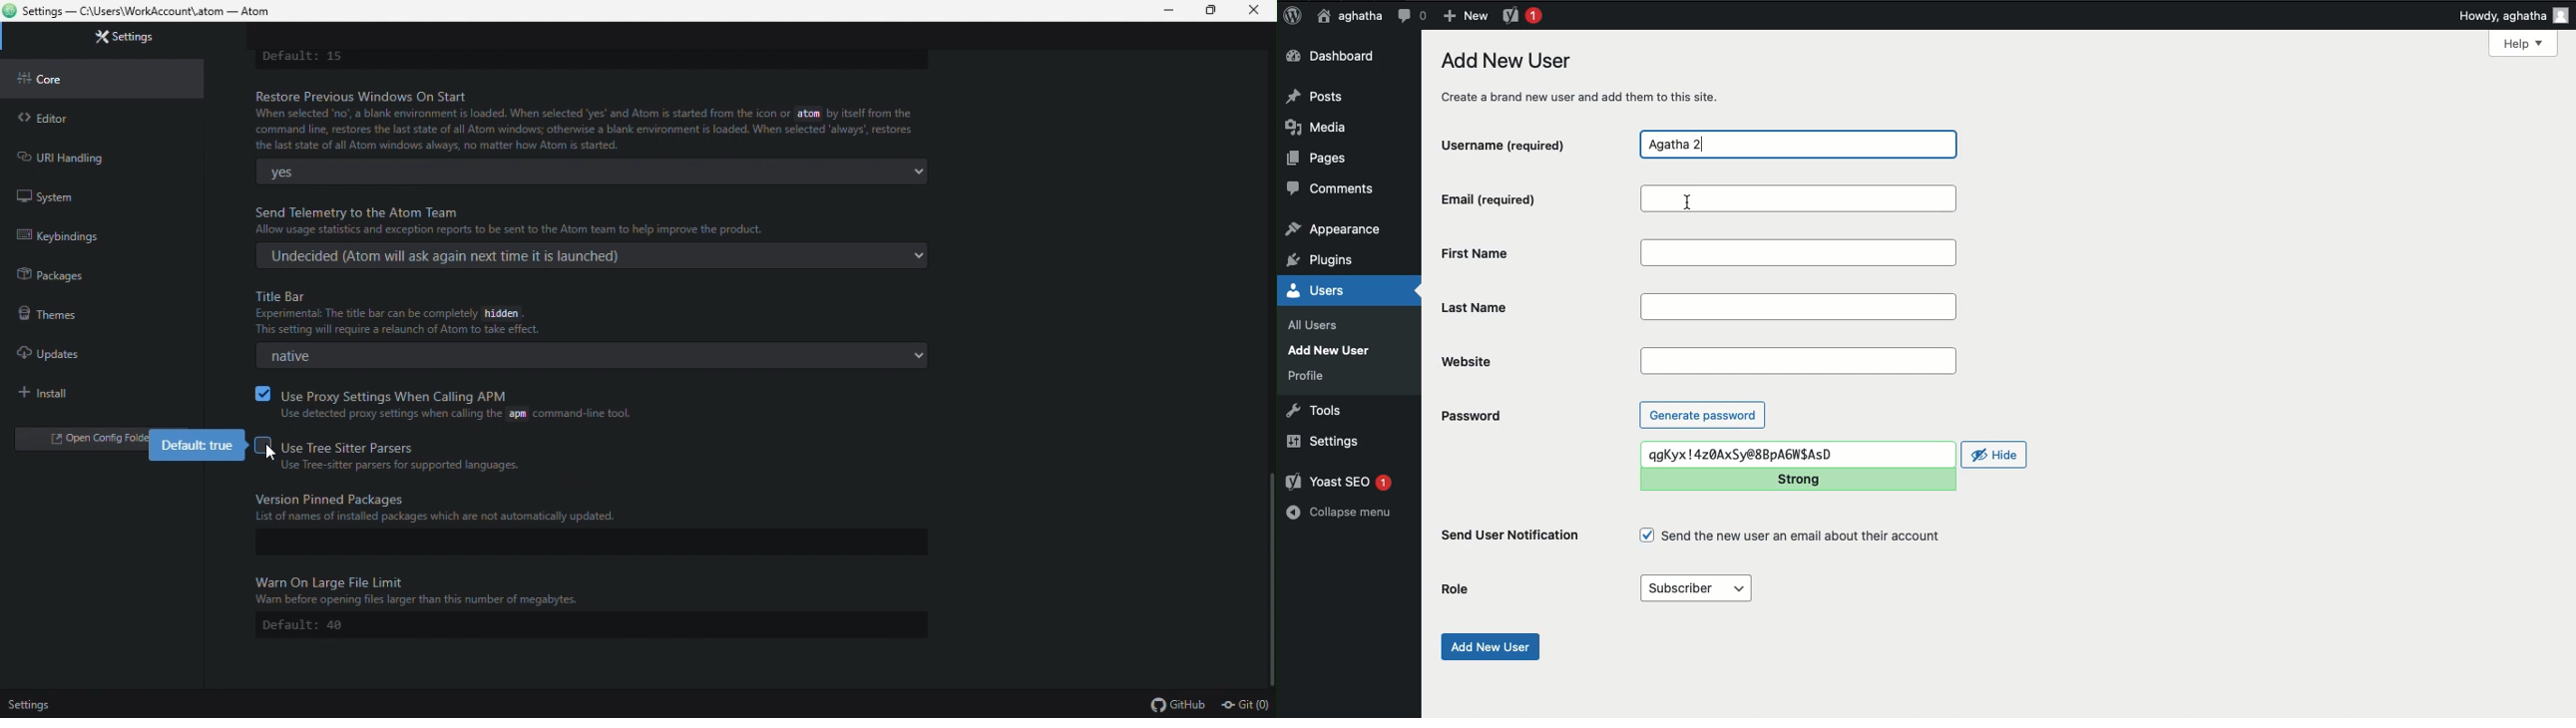 The height and width of the screenshot is (728, 2576). What do you see at coordinates (128, 37) in the screenshot?
I see `settings` at bounding box center [128, 37].